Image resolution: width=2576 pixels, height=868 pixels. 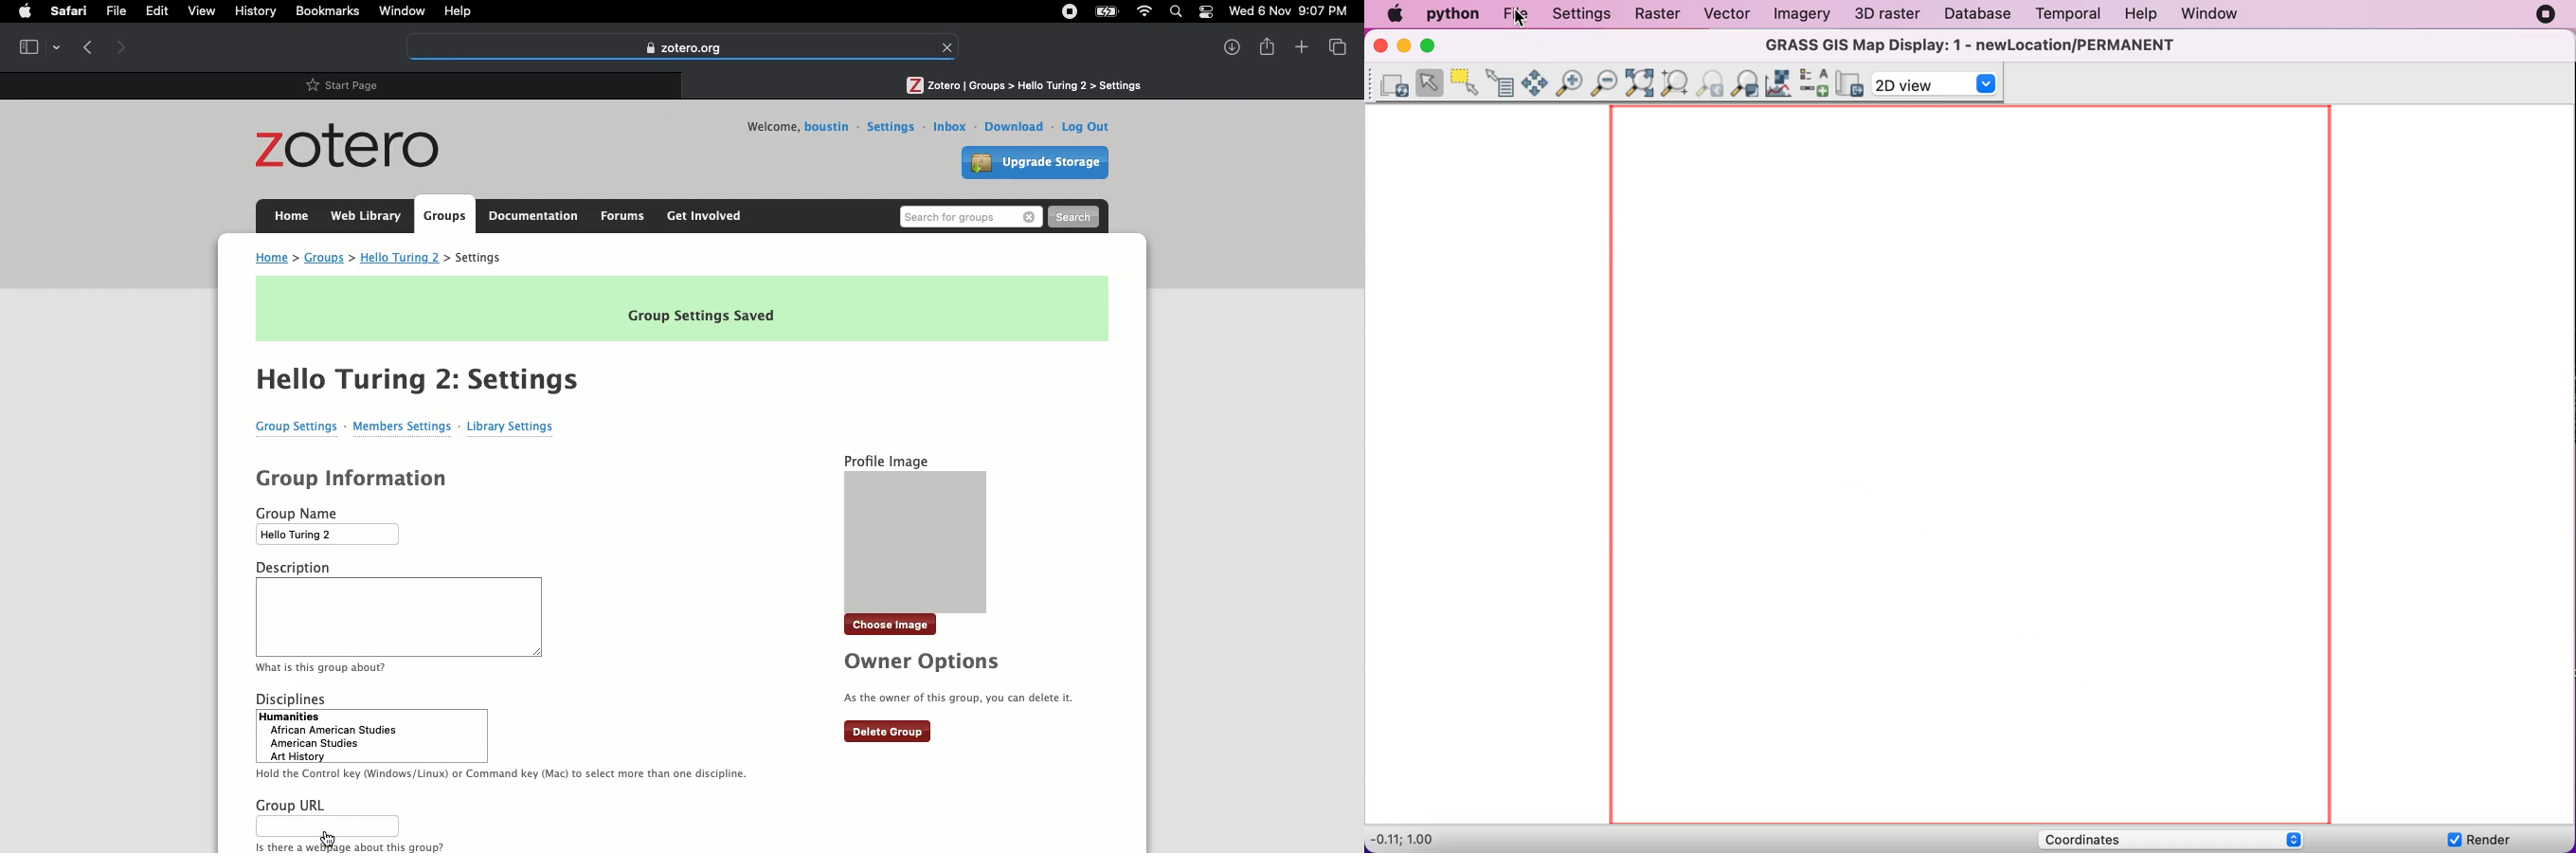 I want to click on File, so click(x=119, y=11).